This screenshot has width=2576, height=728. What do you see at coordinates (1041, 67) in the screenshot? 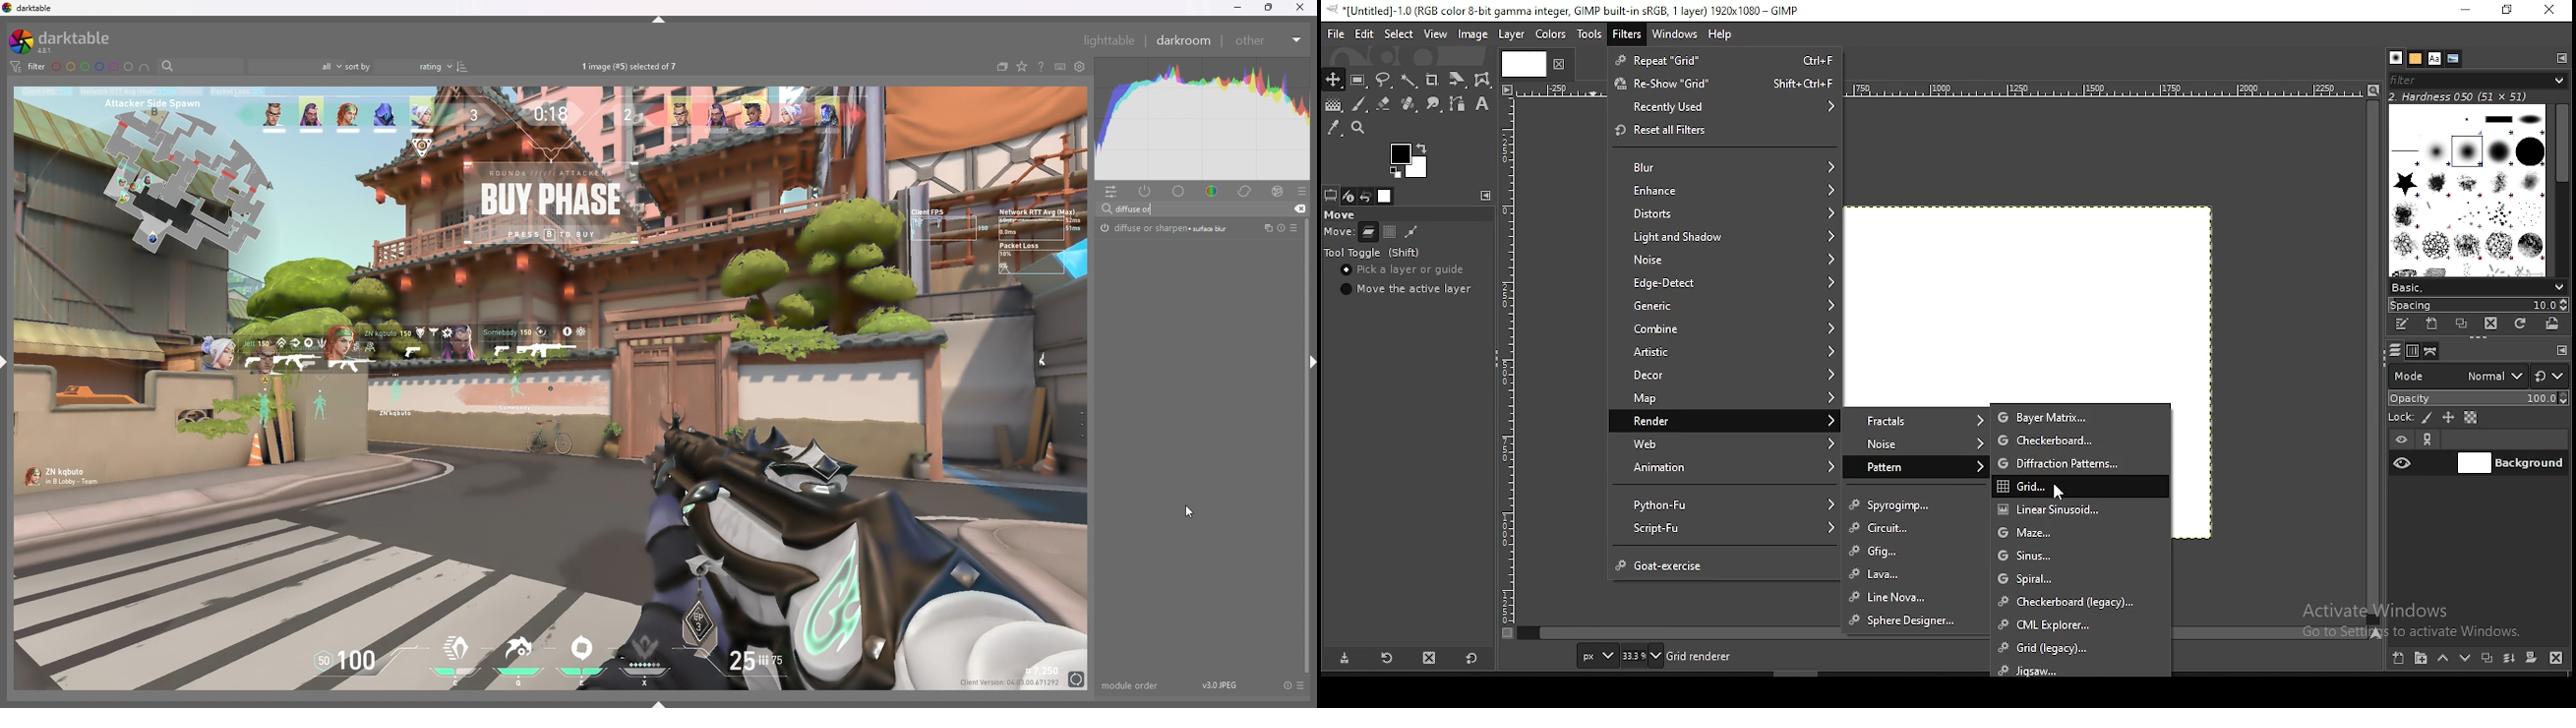
I see `online help` at bounding box center [1041, 67].